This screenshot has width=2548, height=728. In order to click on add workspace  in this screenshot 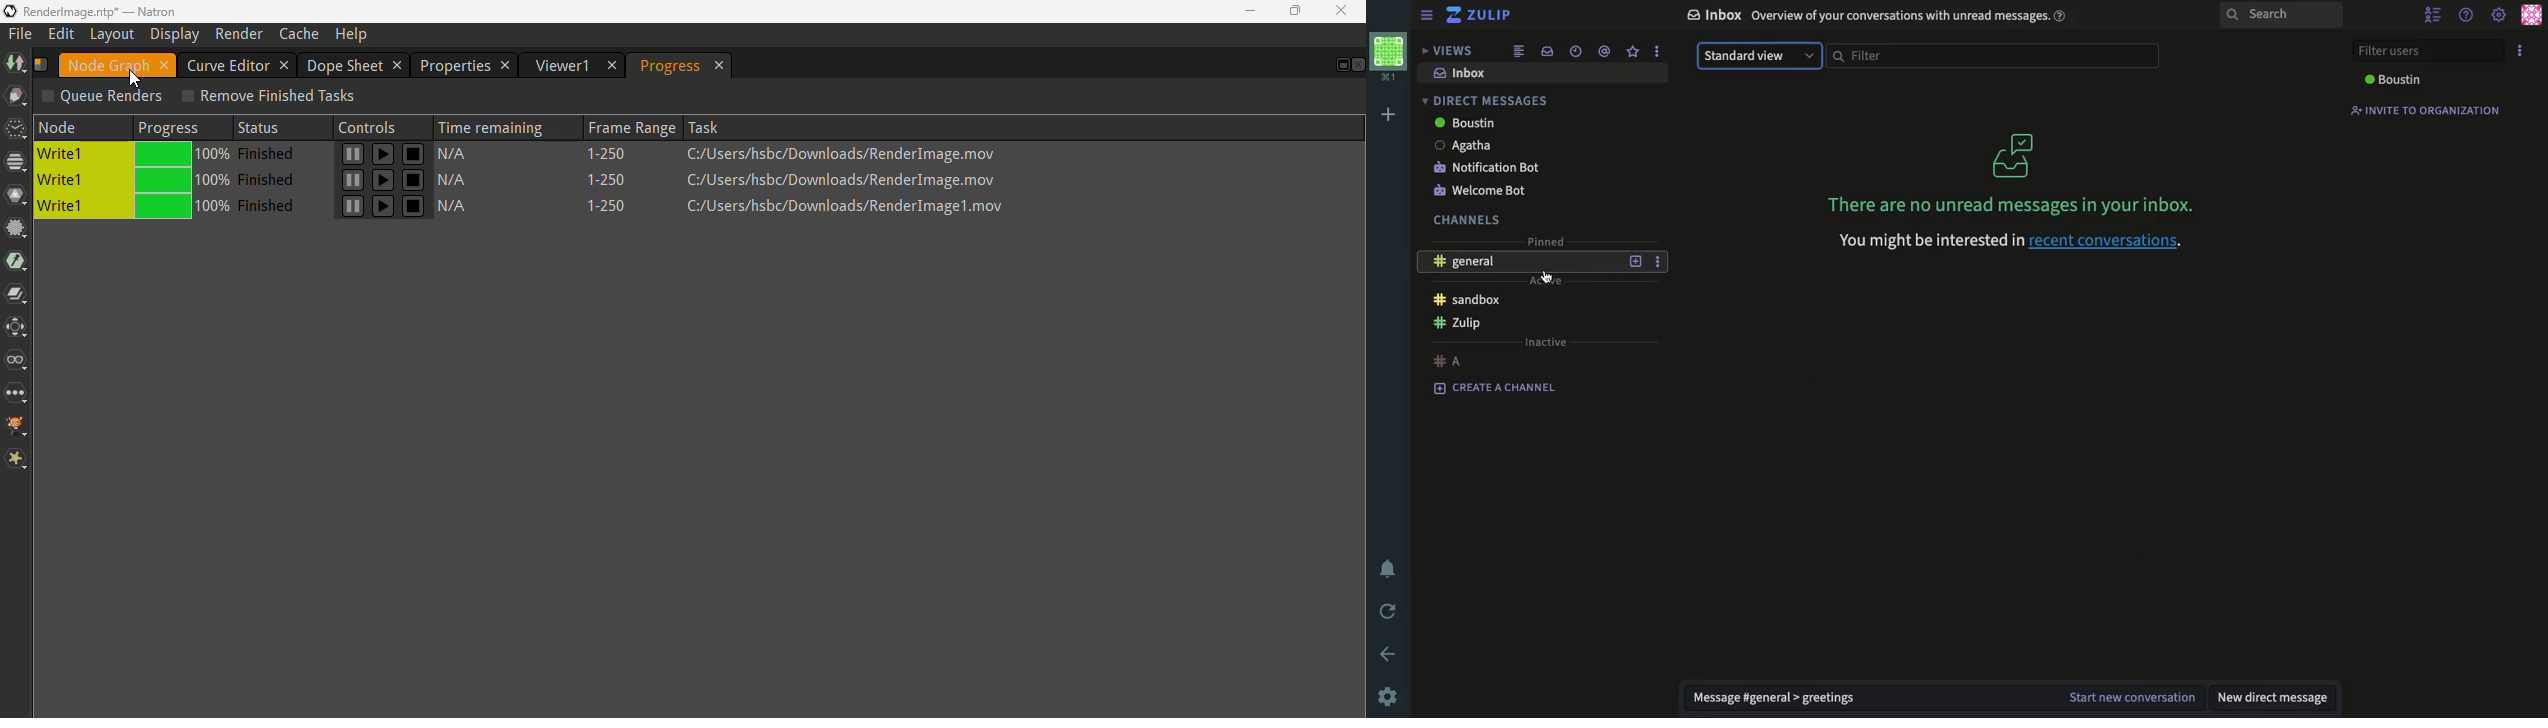, I will do `click(1390, 114)`.